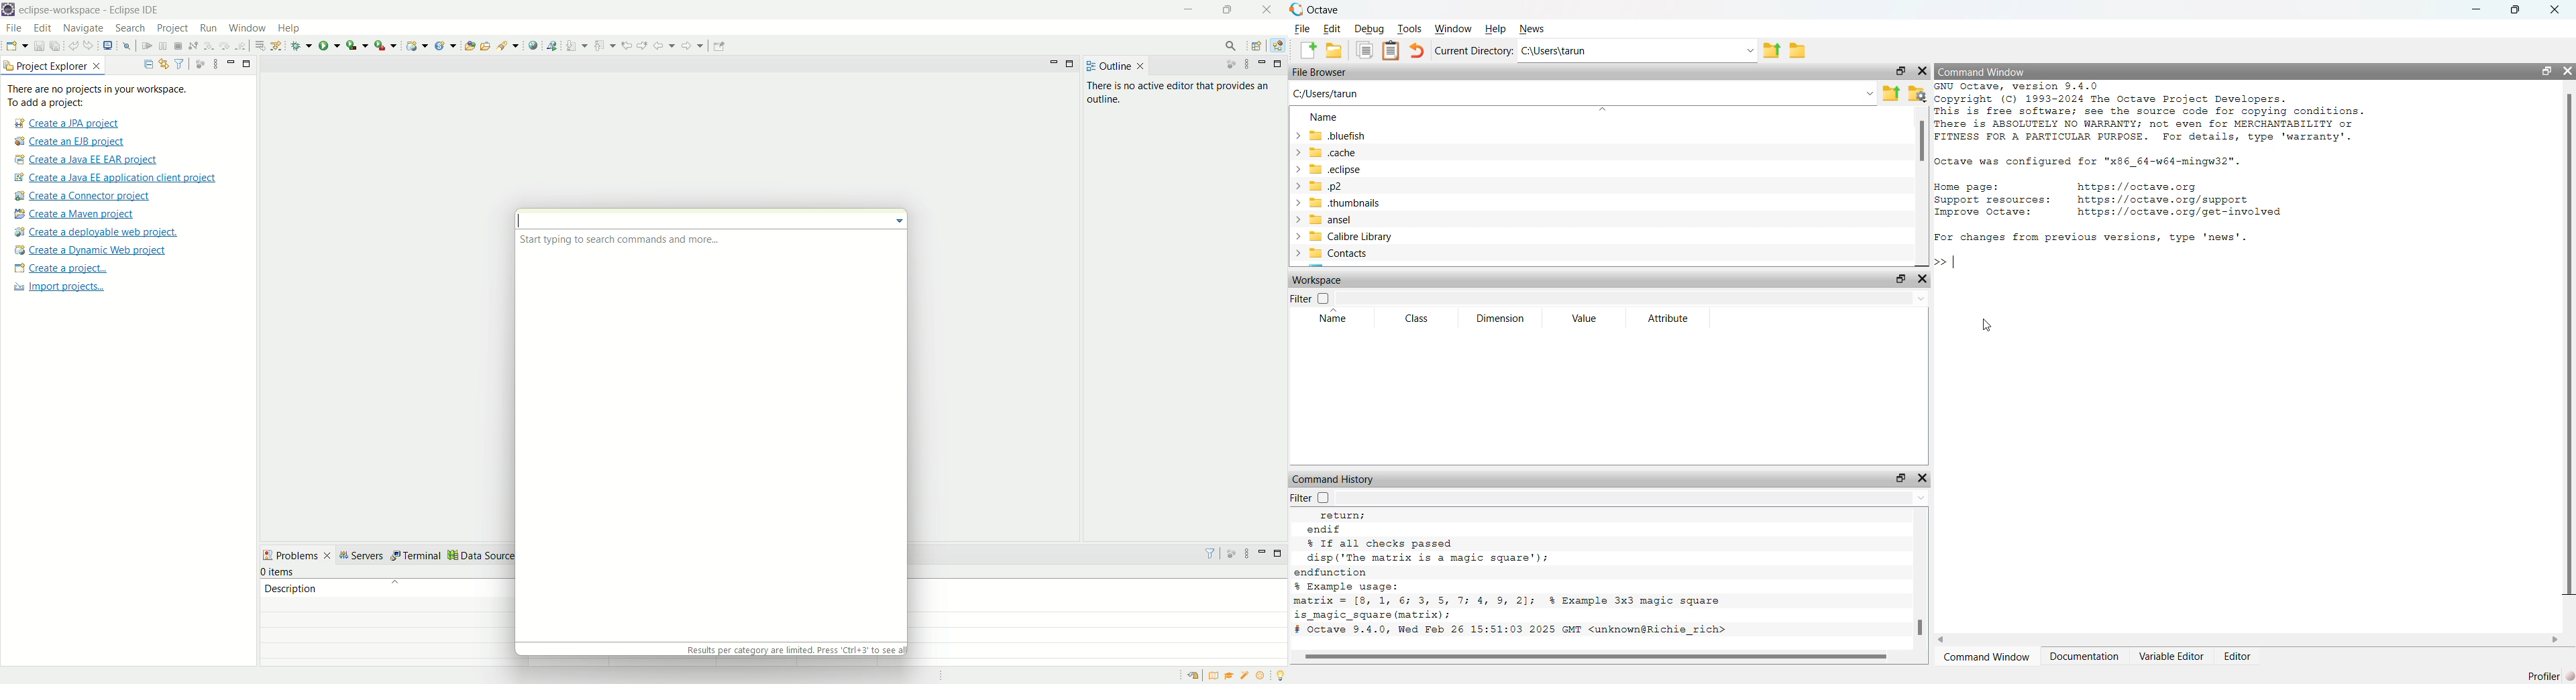 The image size is (2576, 700). What do you see at coordinates (1921, 71) in the screenshot?
I see `close` at bounding box center [1921, 71].